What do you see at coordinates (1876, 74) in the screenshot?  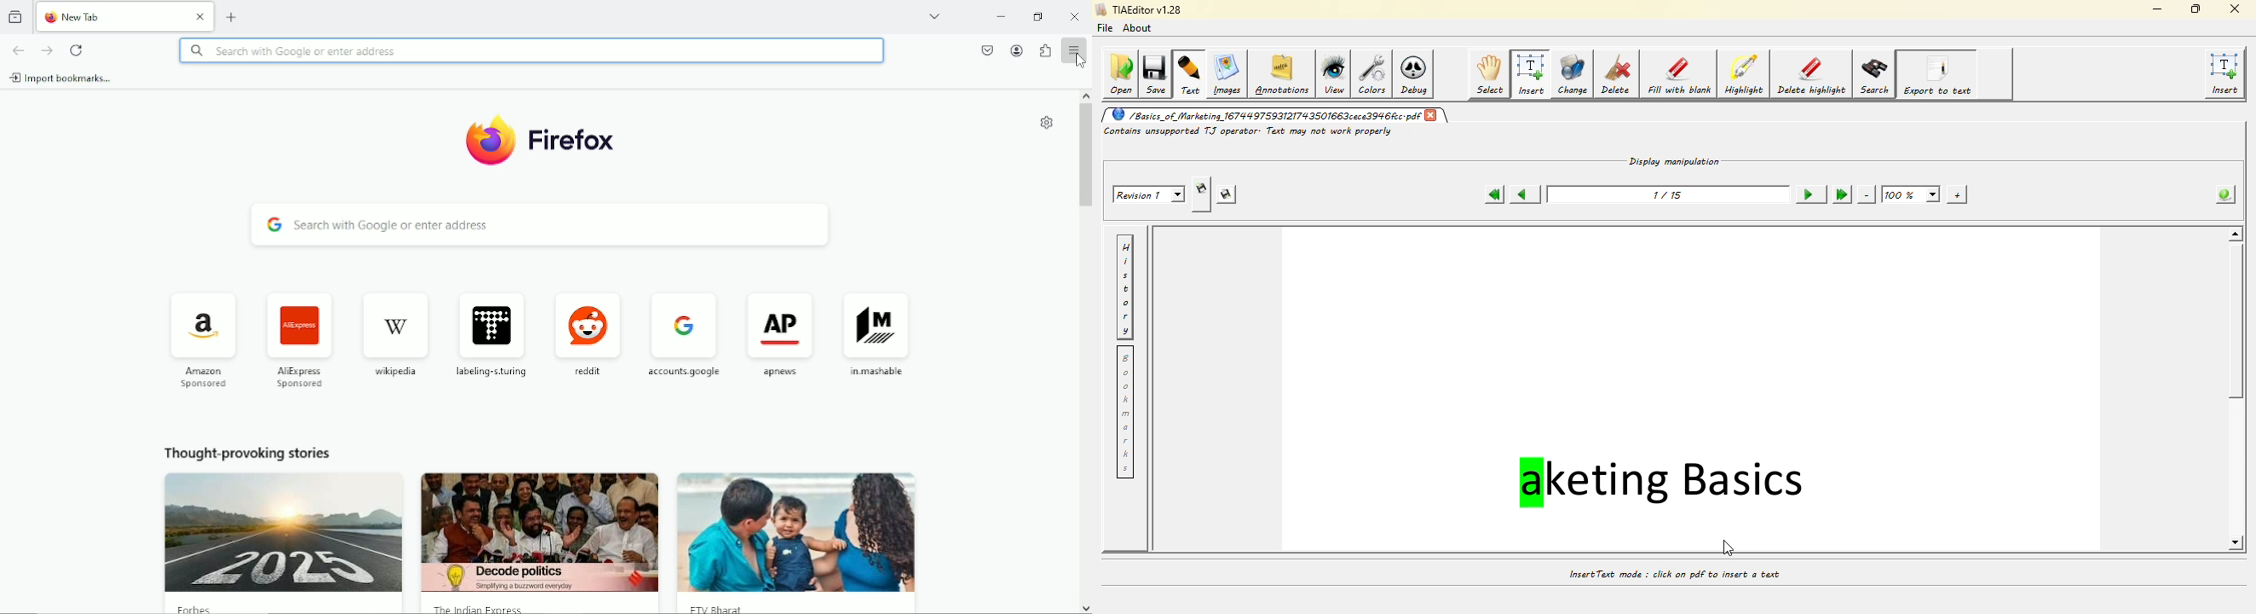 I see `search` at bounding box center [1876, 74].